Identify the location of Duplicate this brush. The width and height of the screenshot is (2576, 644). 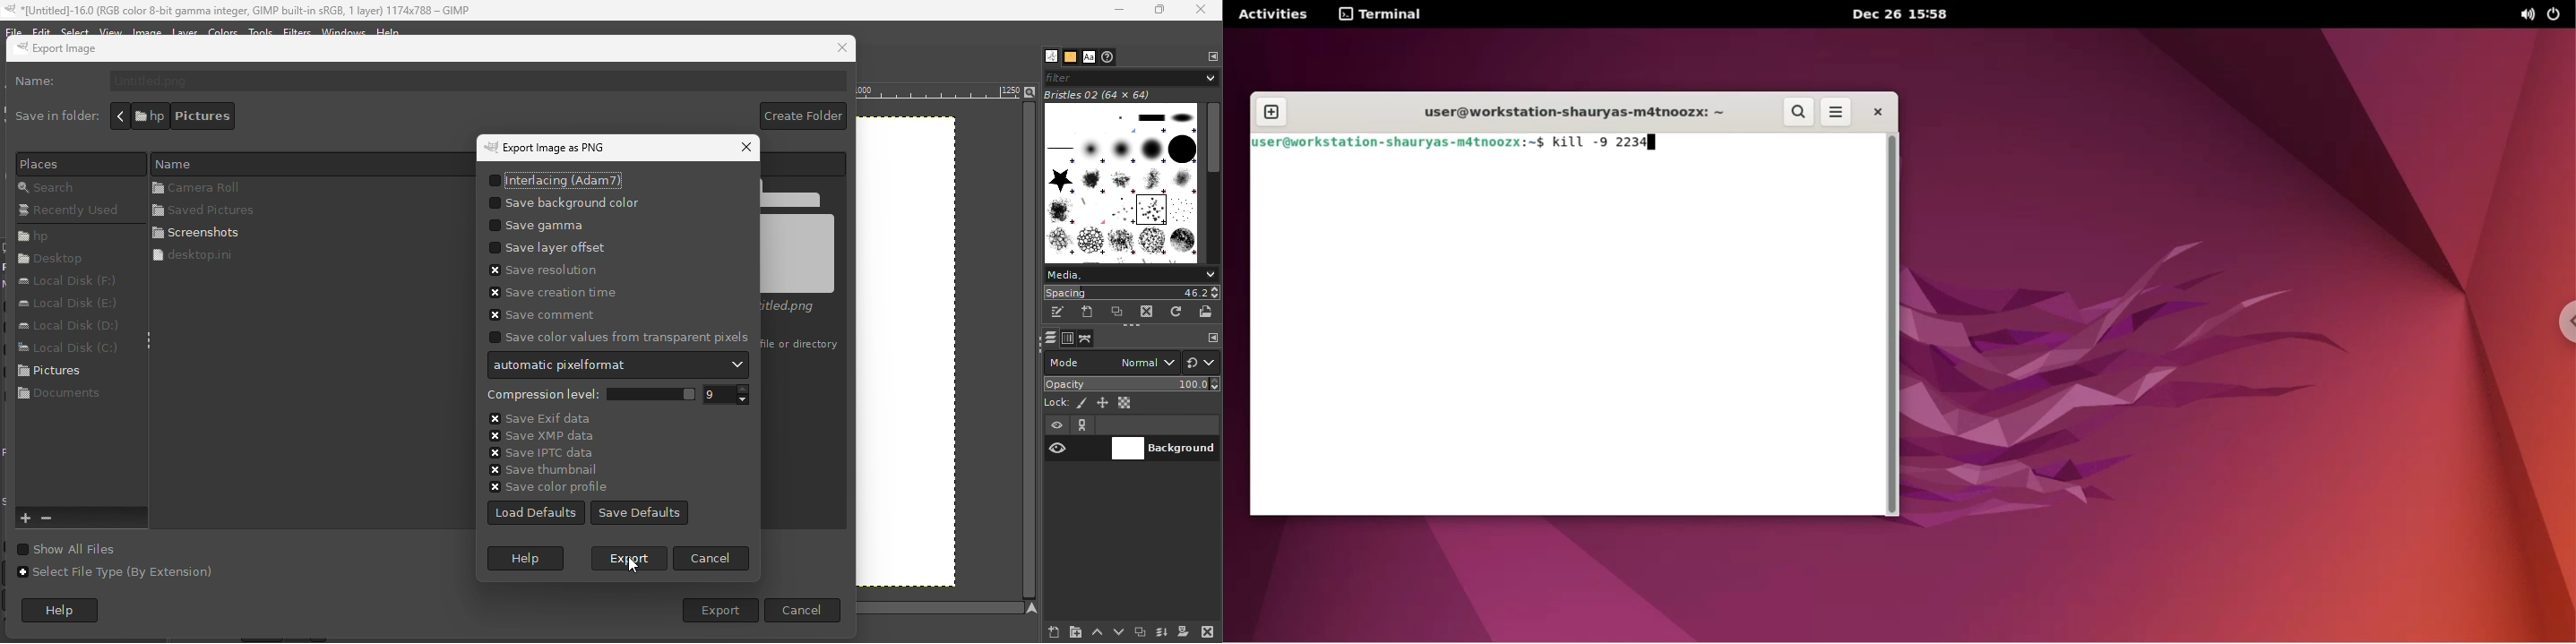
(1118, 312).